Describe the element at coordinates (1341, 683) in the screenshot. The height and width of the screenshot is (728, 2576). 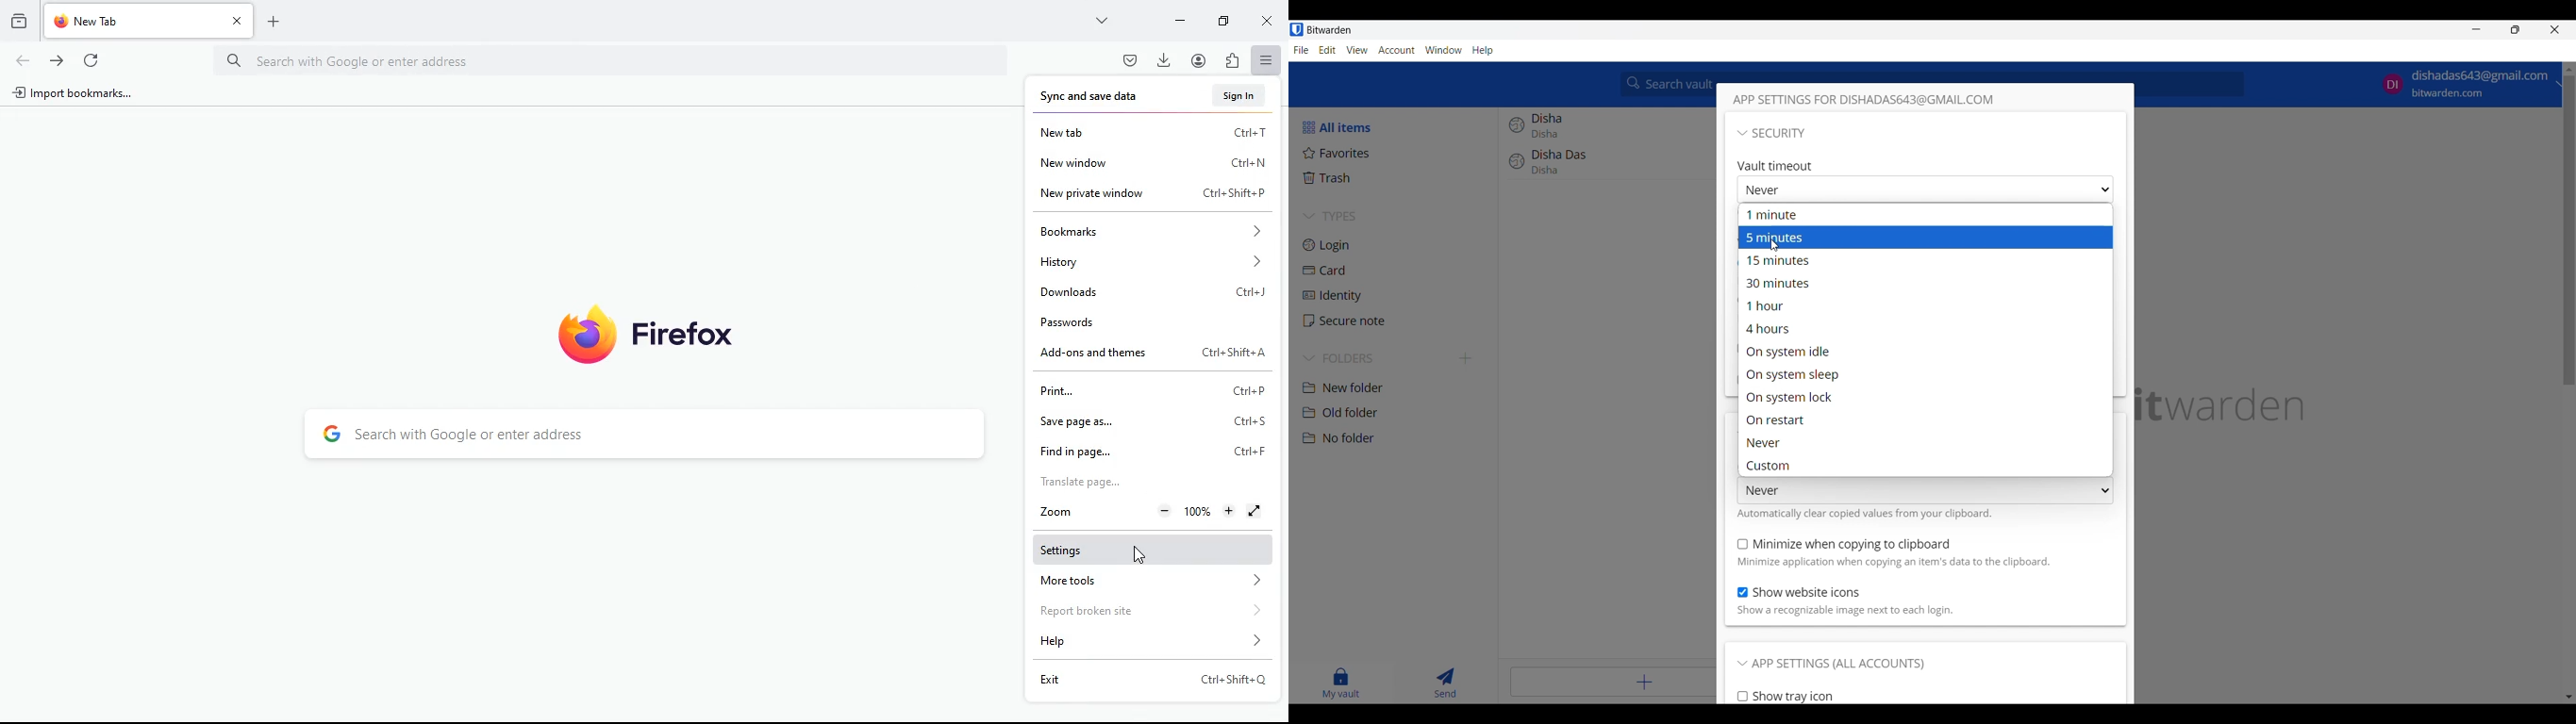
I see `My vault` at that location.